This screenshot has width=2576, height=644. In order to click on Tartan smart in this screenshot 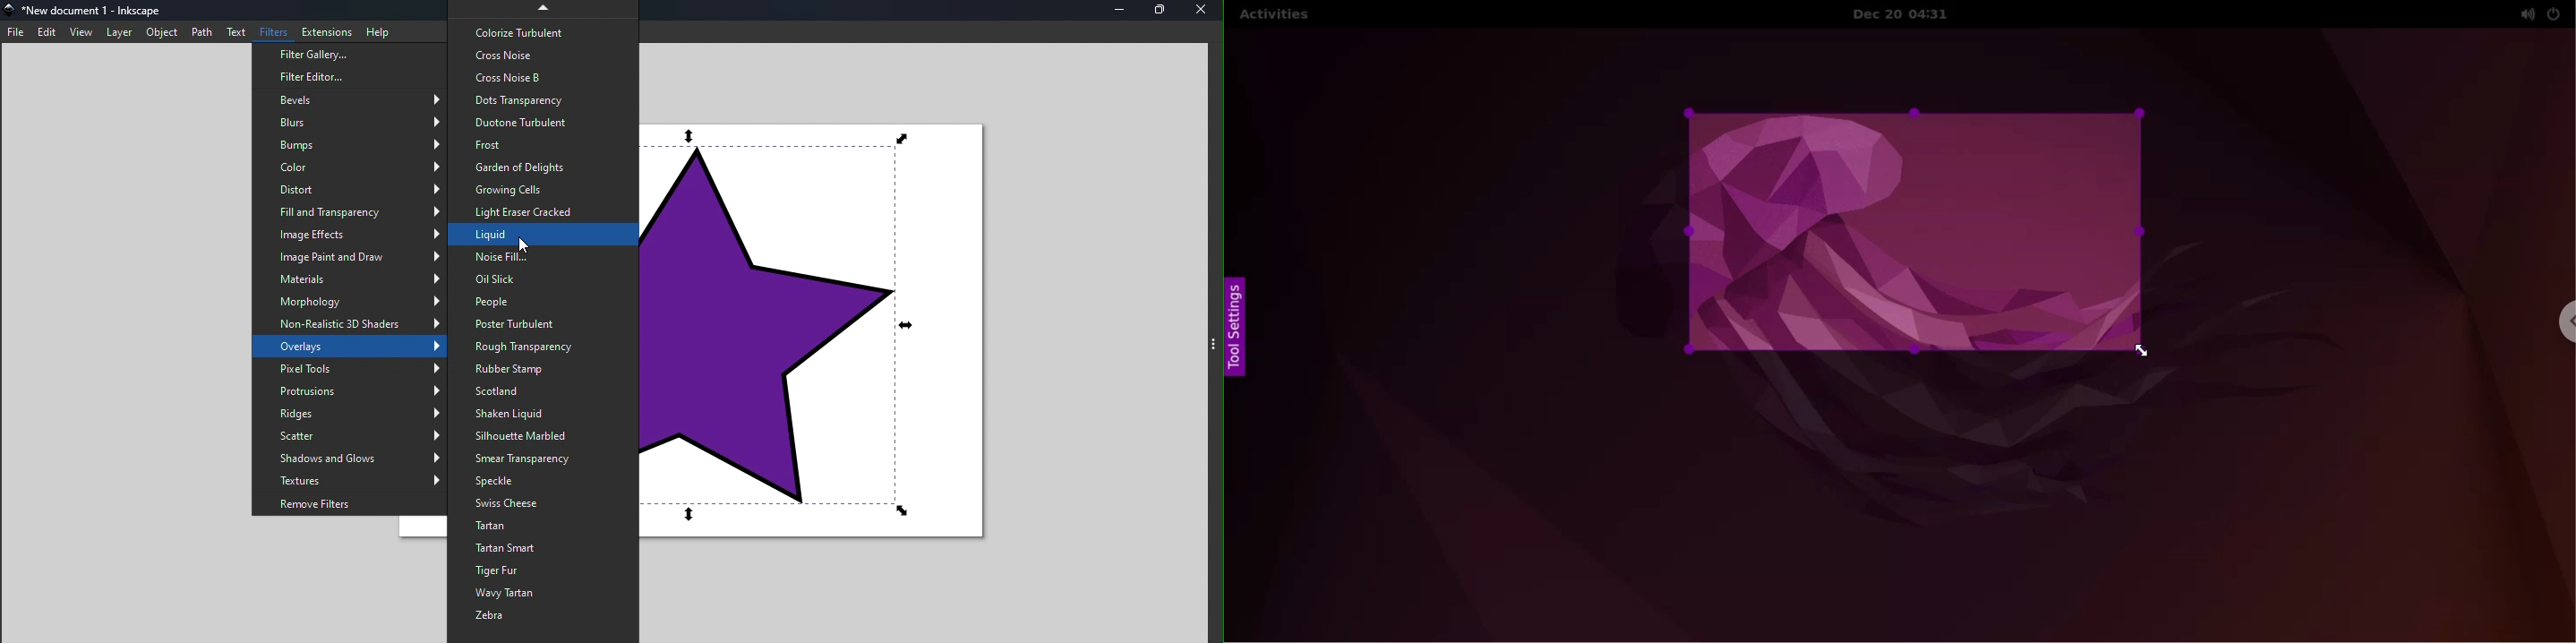, I will do `click(543, 547)`.